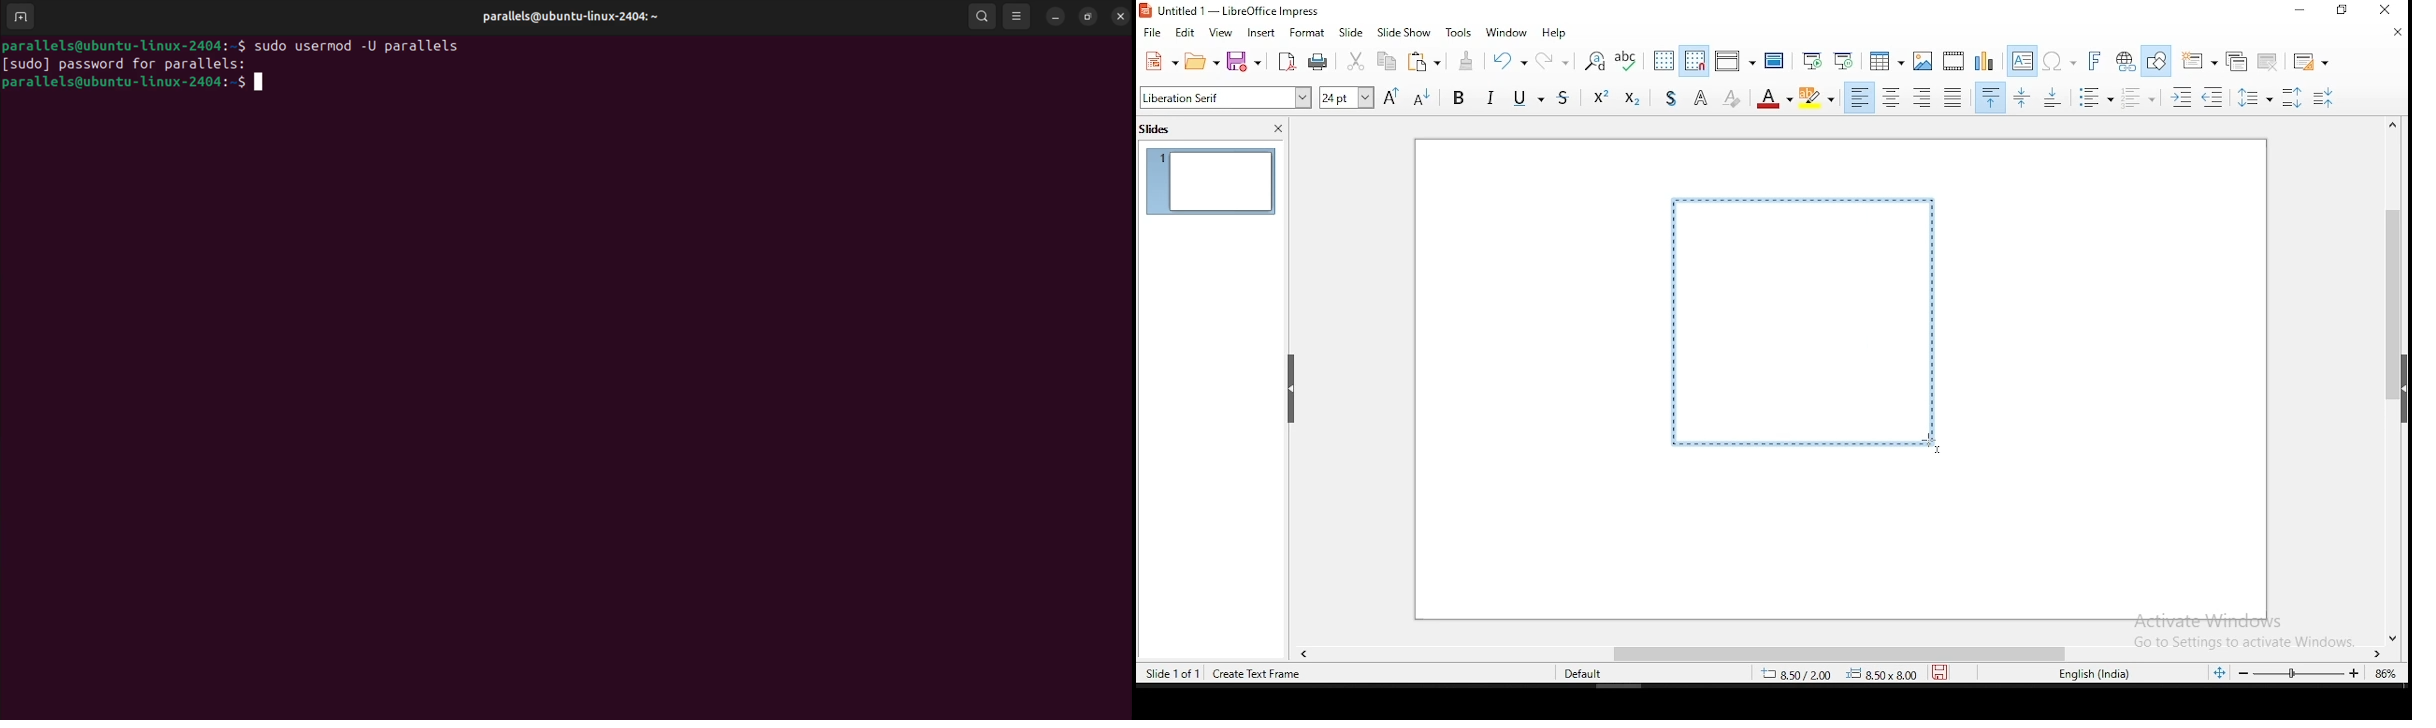  What do you see at coordinates (2298, 12) in the screenshot?
I see `minimize` at bounding box center [2298, 12].